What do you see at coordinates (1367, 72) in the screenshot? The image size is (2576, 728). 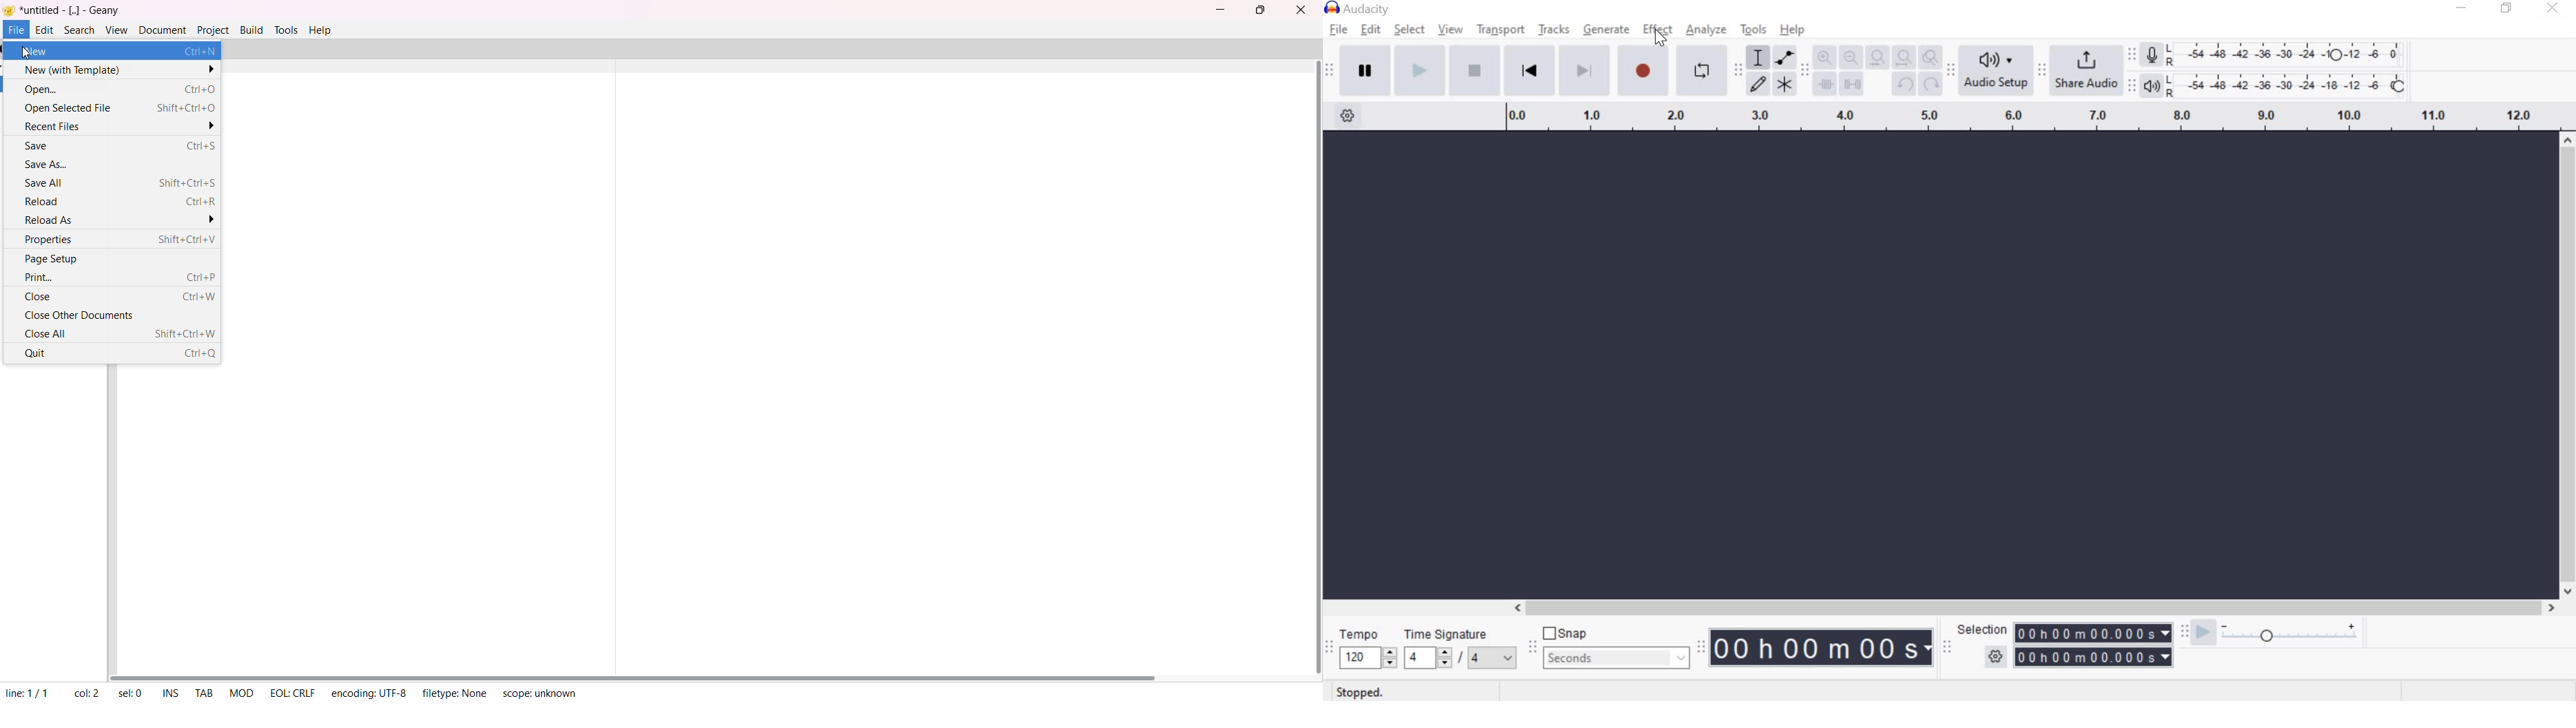 I see `pause` at bounding box center [1367, 72].